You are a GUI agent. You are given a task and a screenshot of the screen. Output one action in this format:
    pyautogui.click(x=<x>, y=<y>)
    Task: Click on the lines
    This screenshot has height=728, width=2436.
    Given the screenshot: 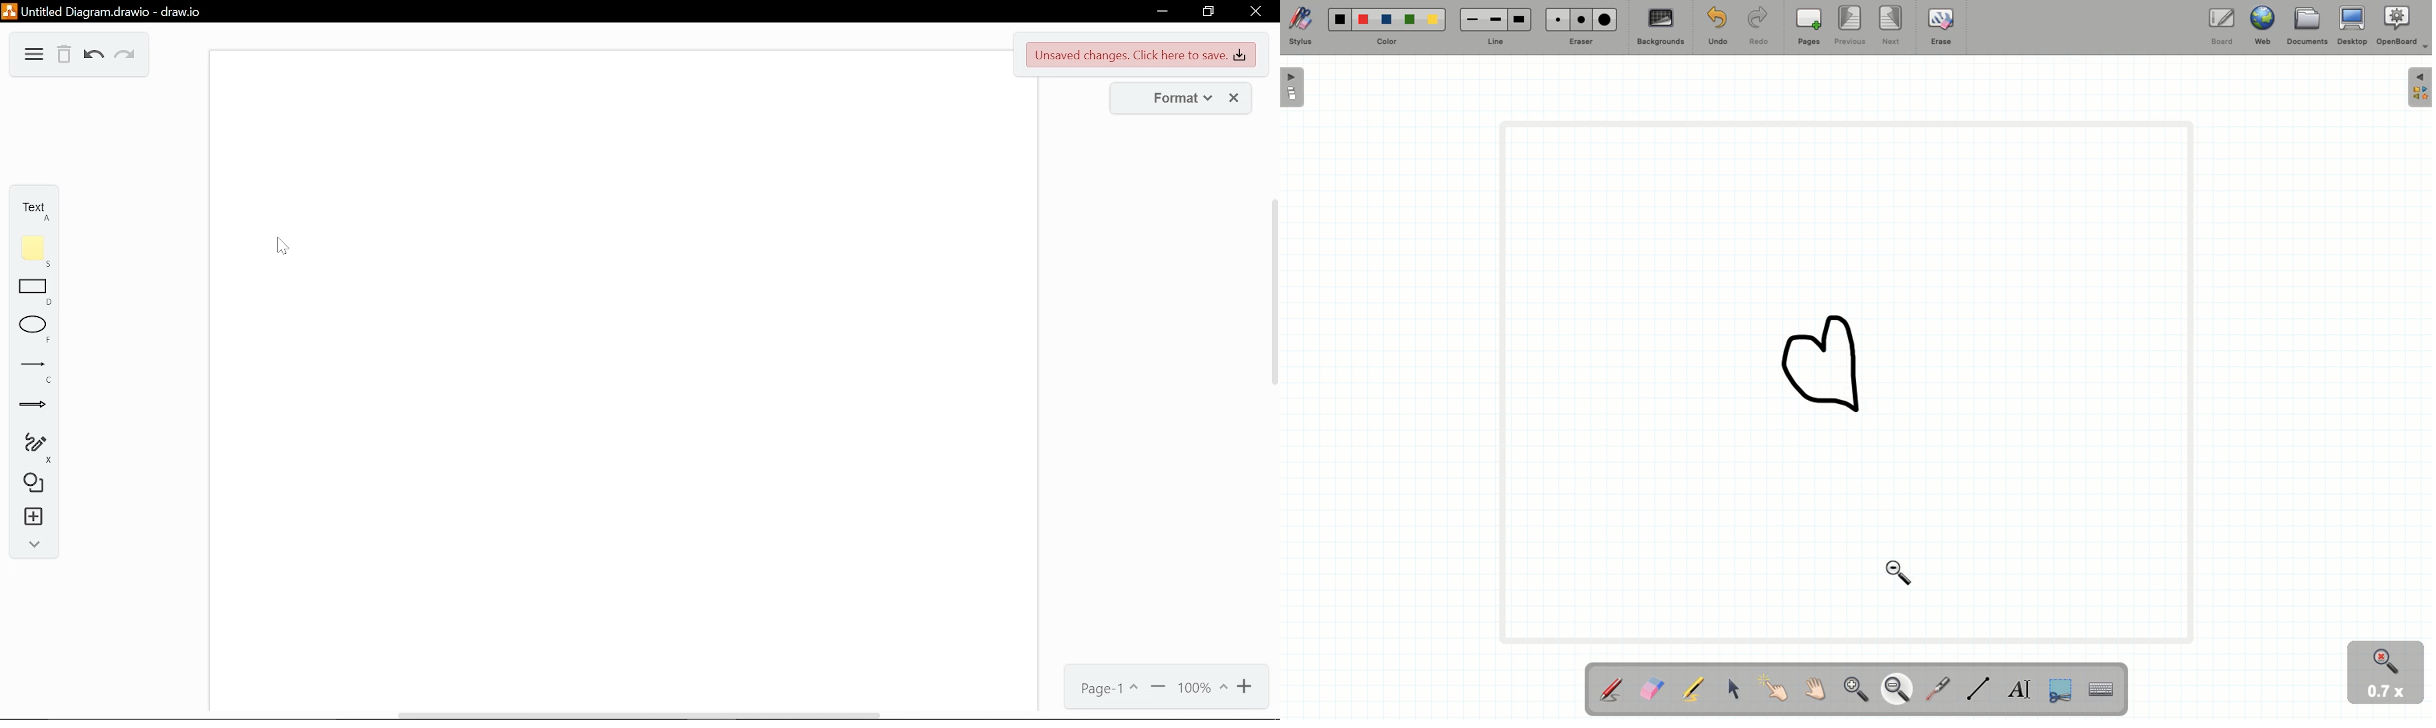 What is the action you would take?
    pyautogui.click(x=32, y=371)
    